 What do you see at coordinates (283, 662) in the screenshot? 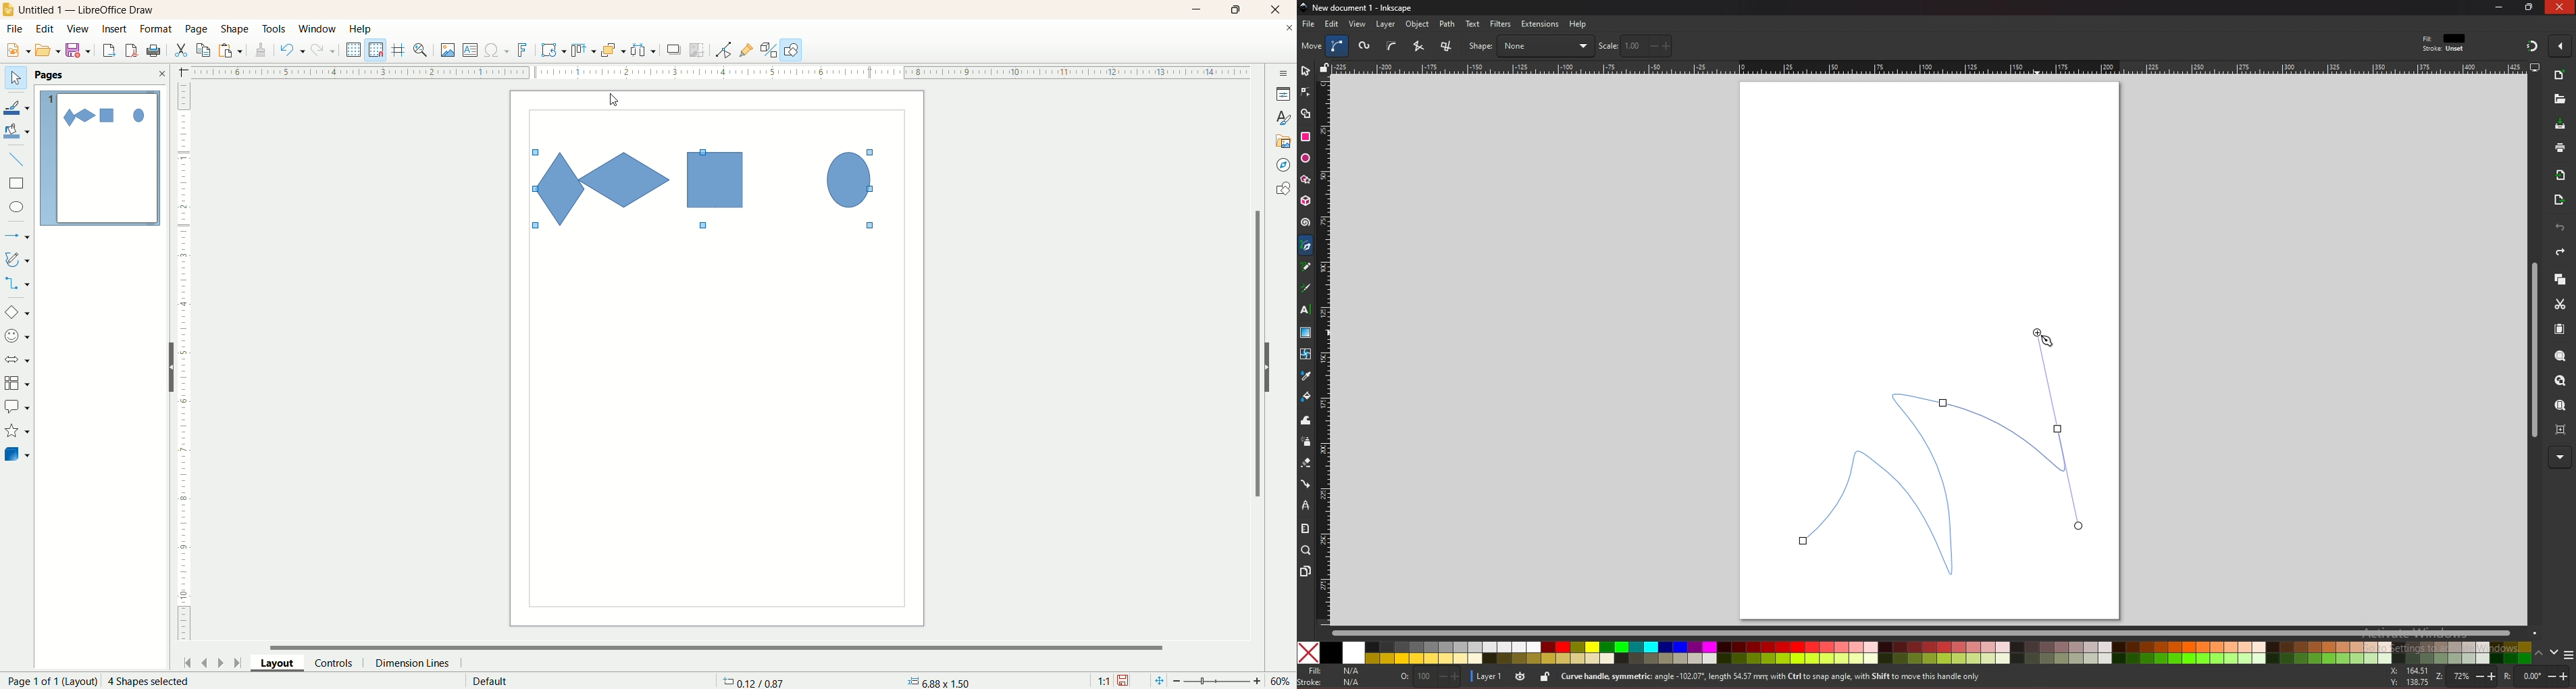
I see `layout` at bounding box center [283, 662].